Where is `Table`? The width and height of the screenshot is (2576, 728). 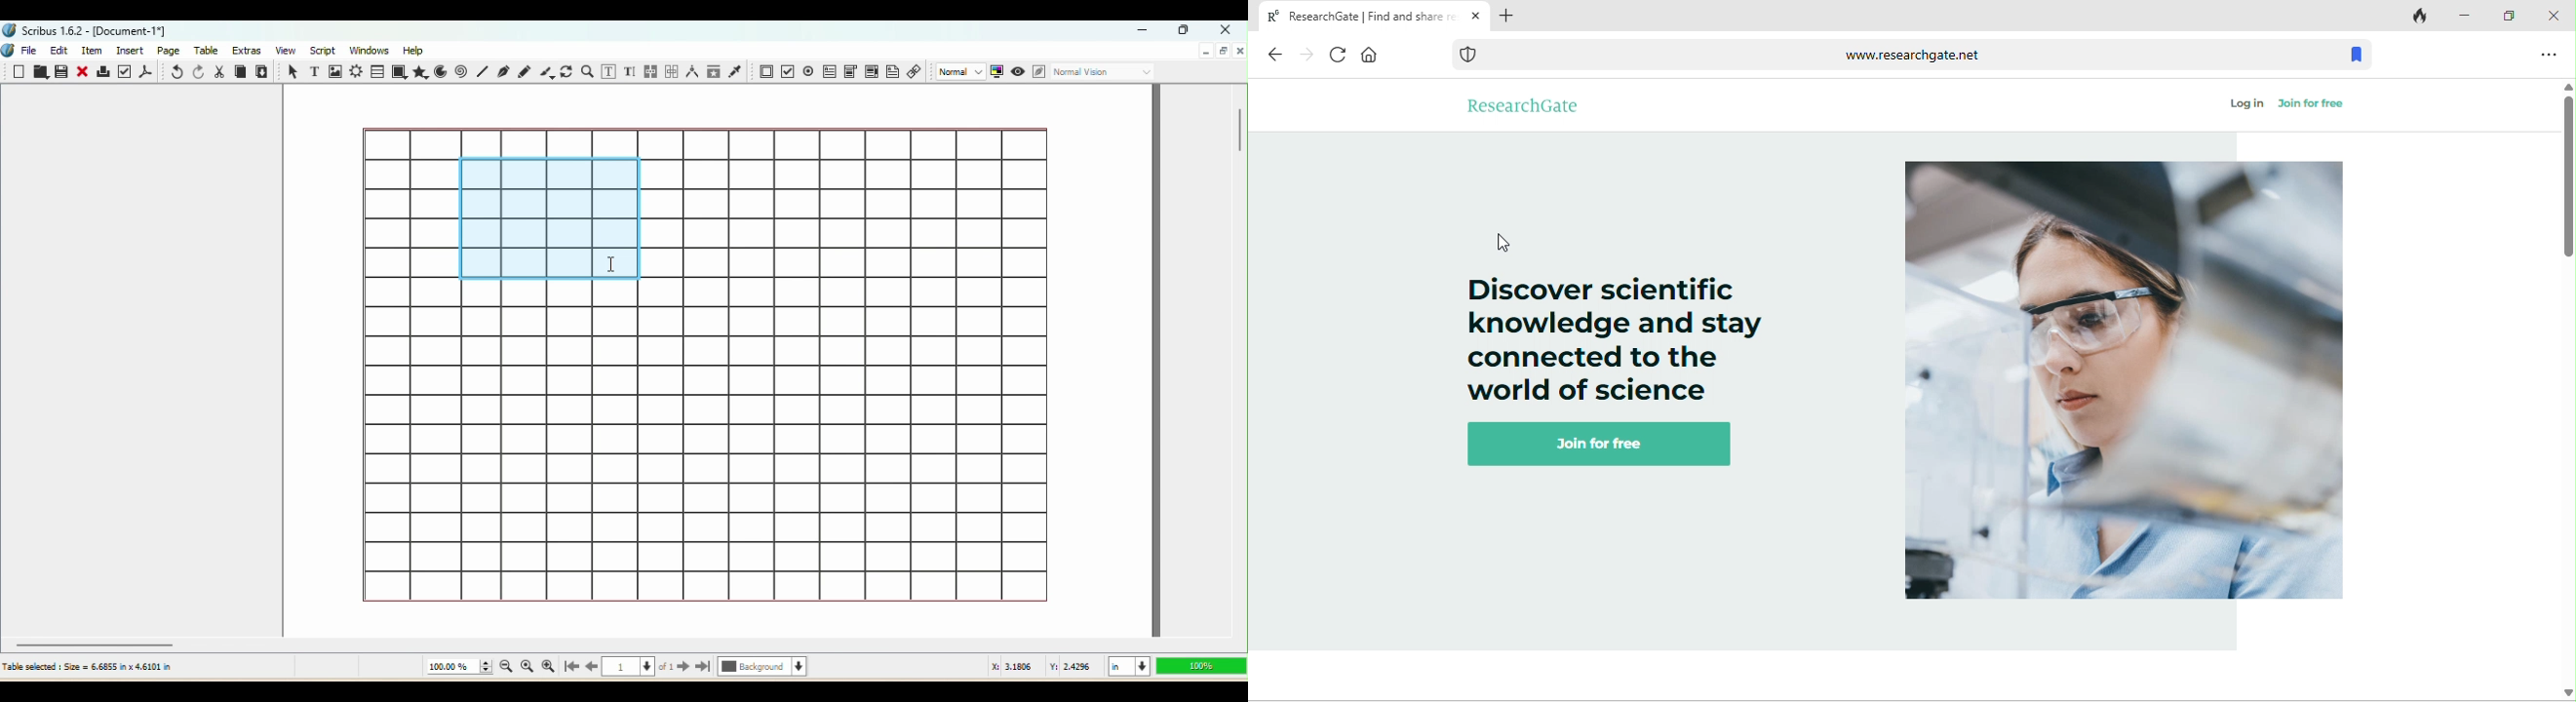 Table is located at coordinates (210, 52).